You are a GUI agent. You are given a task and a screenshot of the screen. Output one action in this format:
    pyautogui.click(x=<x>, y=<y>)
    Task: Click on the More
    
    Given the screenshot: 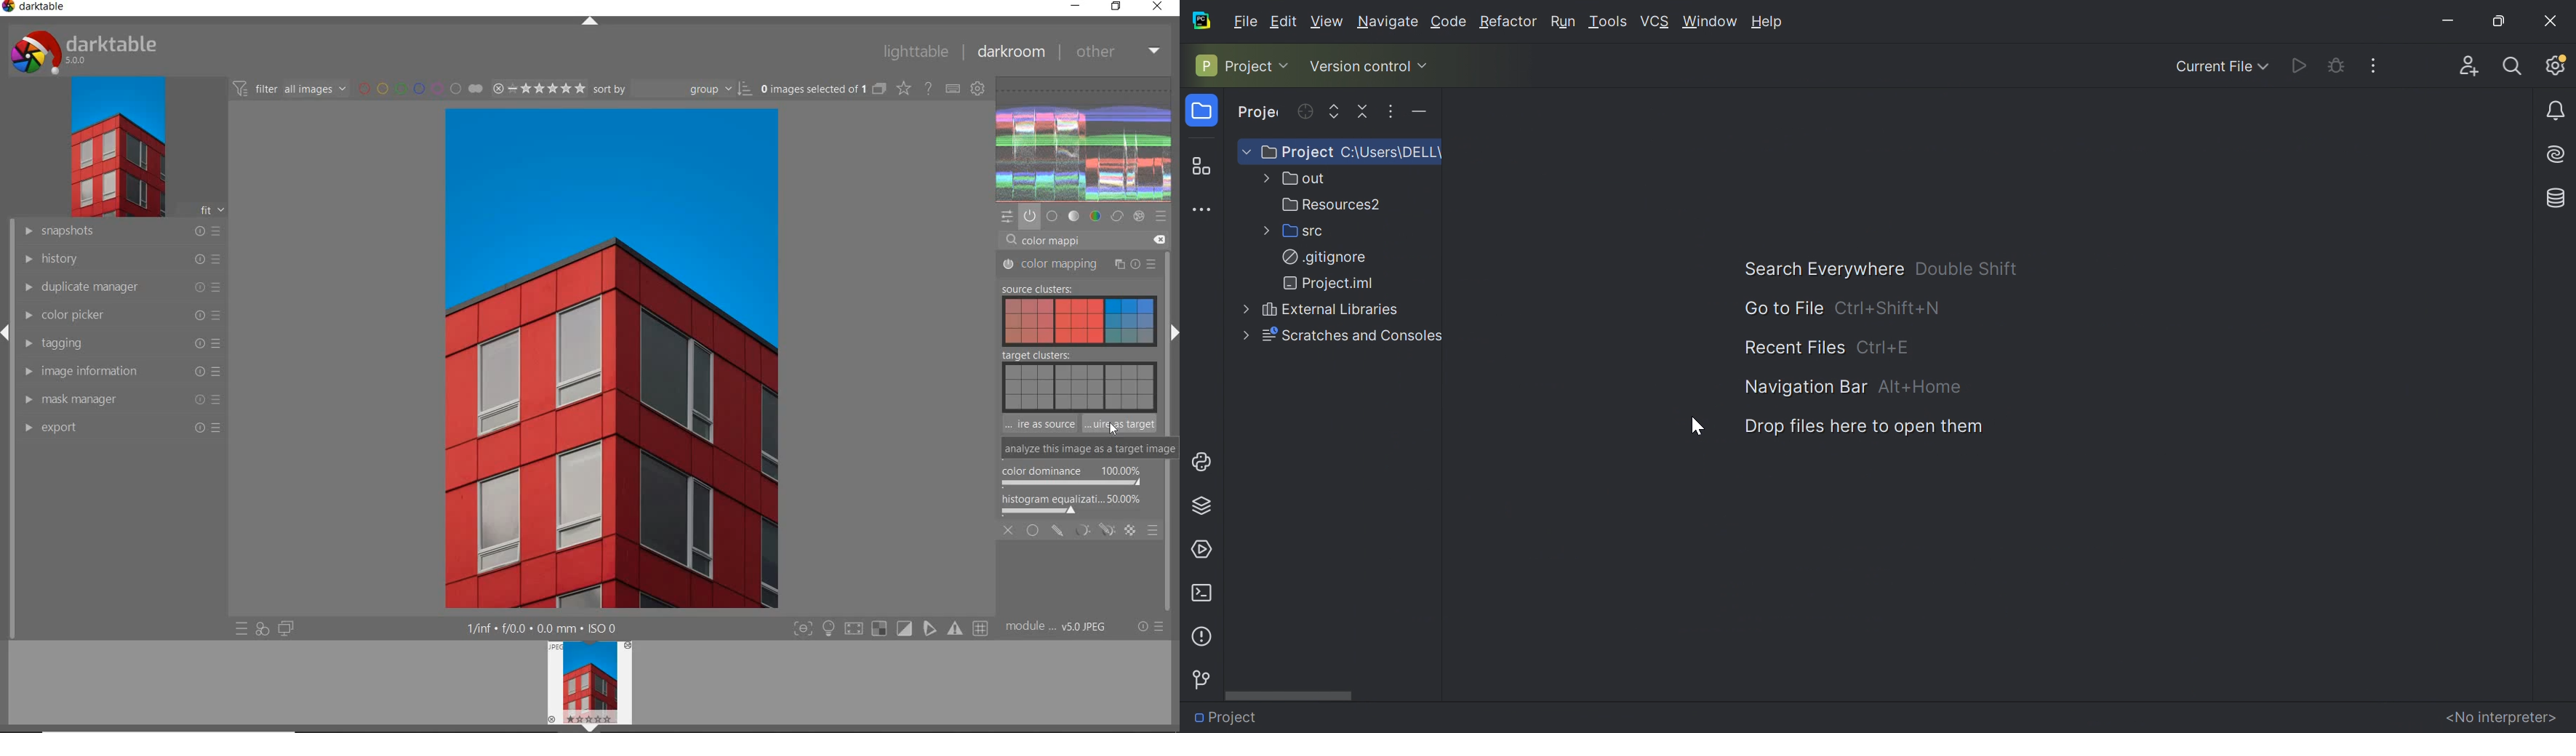 What is the action you would take?
    pyautogui.click(x=1241, y=310)
    